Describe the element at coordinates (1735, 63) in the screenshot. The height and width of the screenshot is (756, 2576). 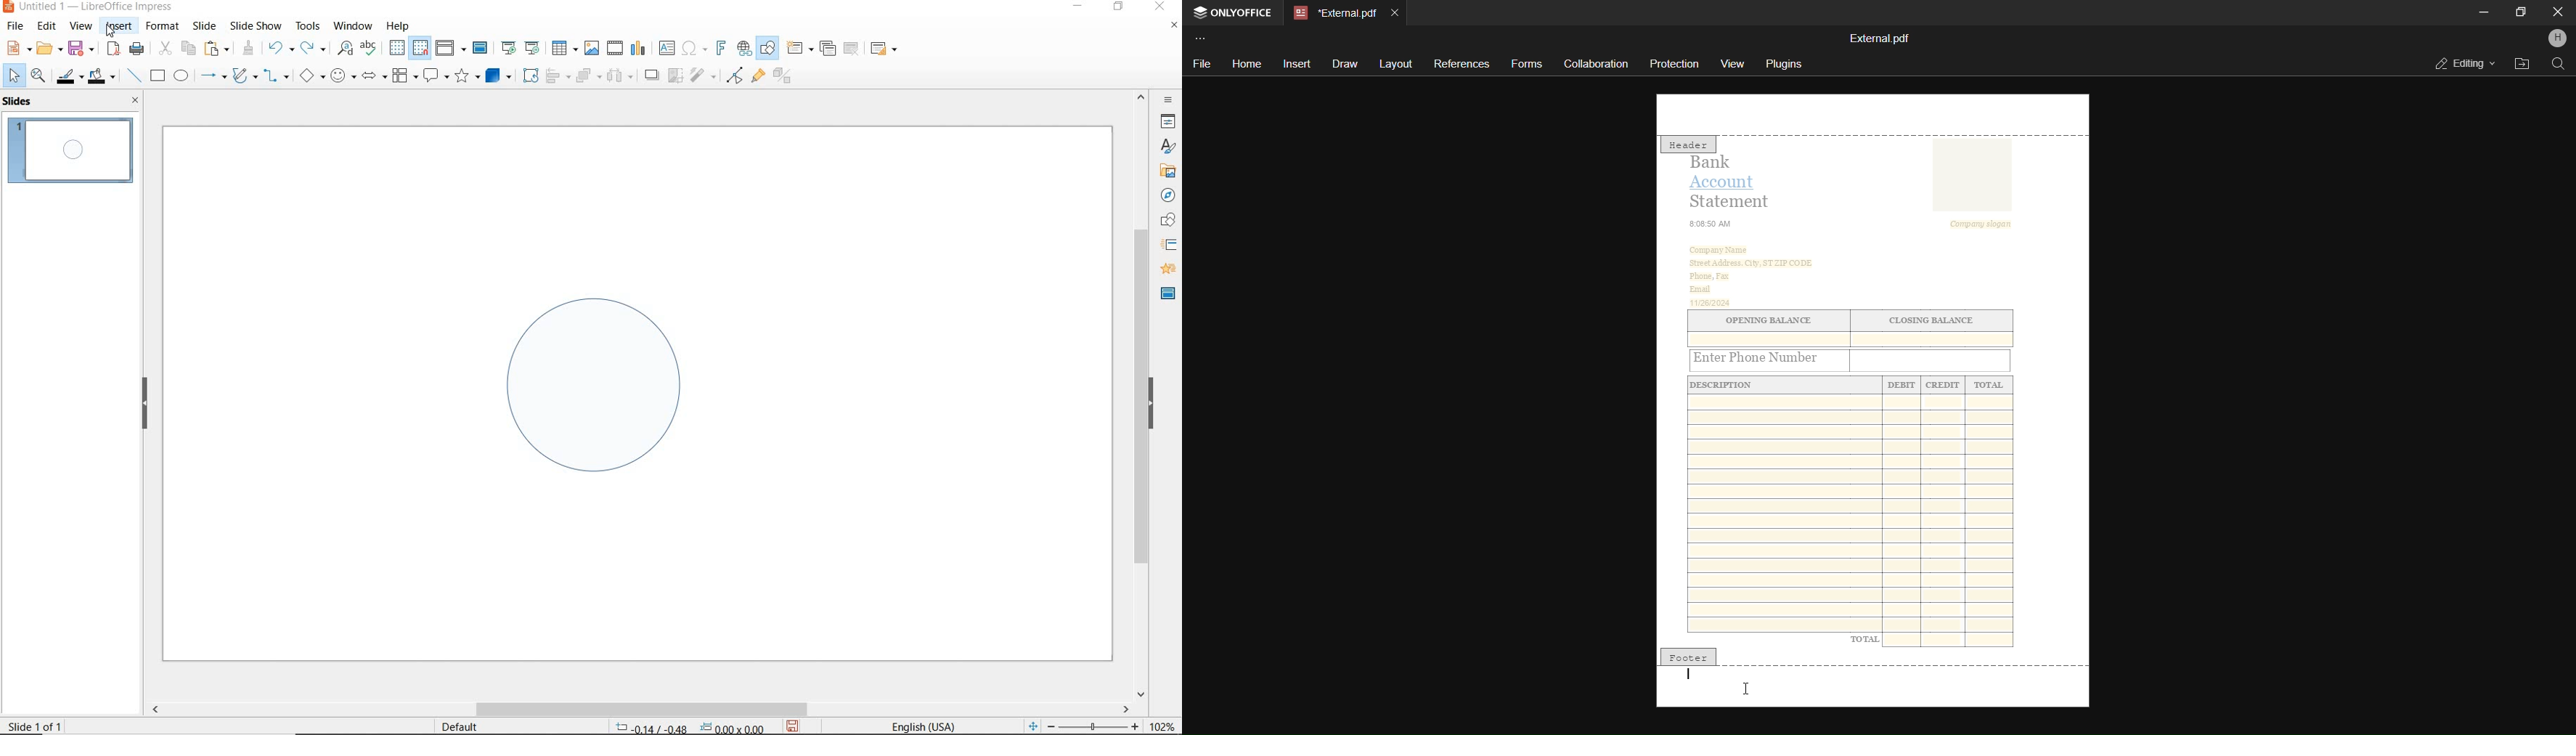
I see `view` at that location.